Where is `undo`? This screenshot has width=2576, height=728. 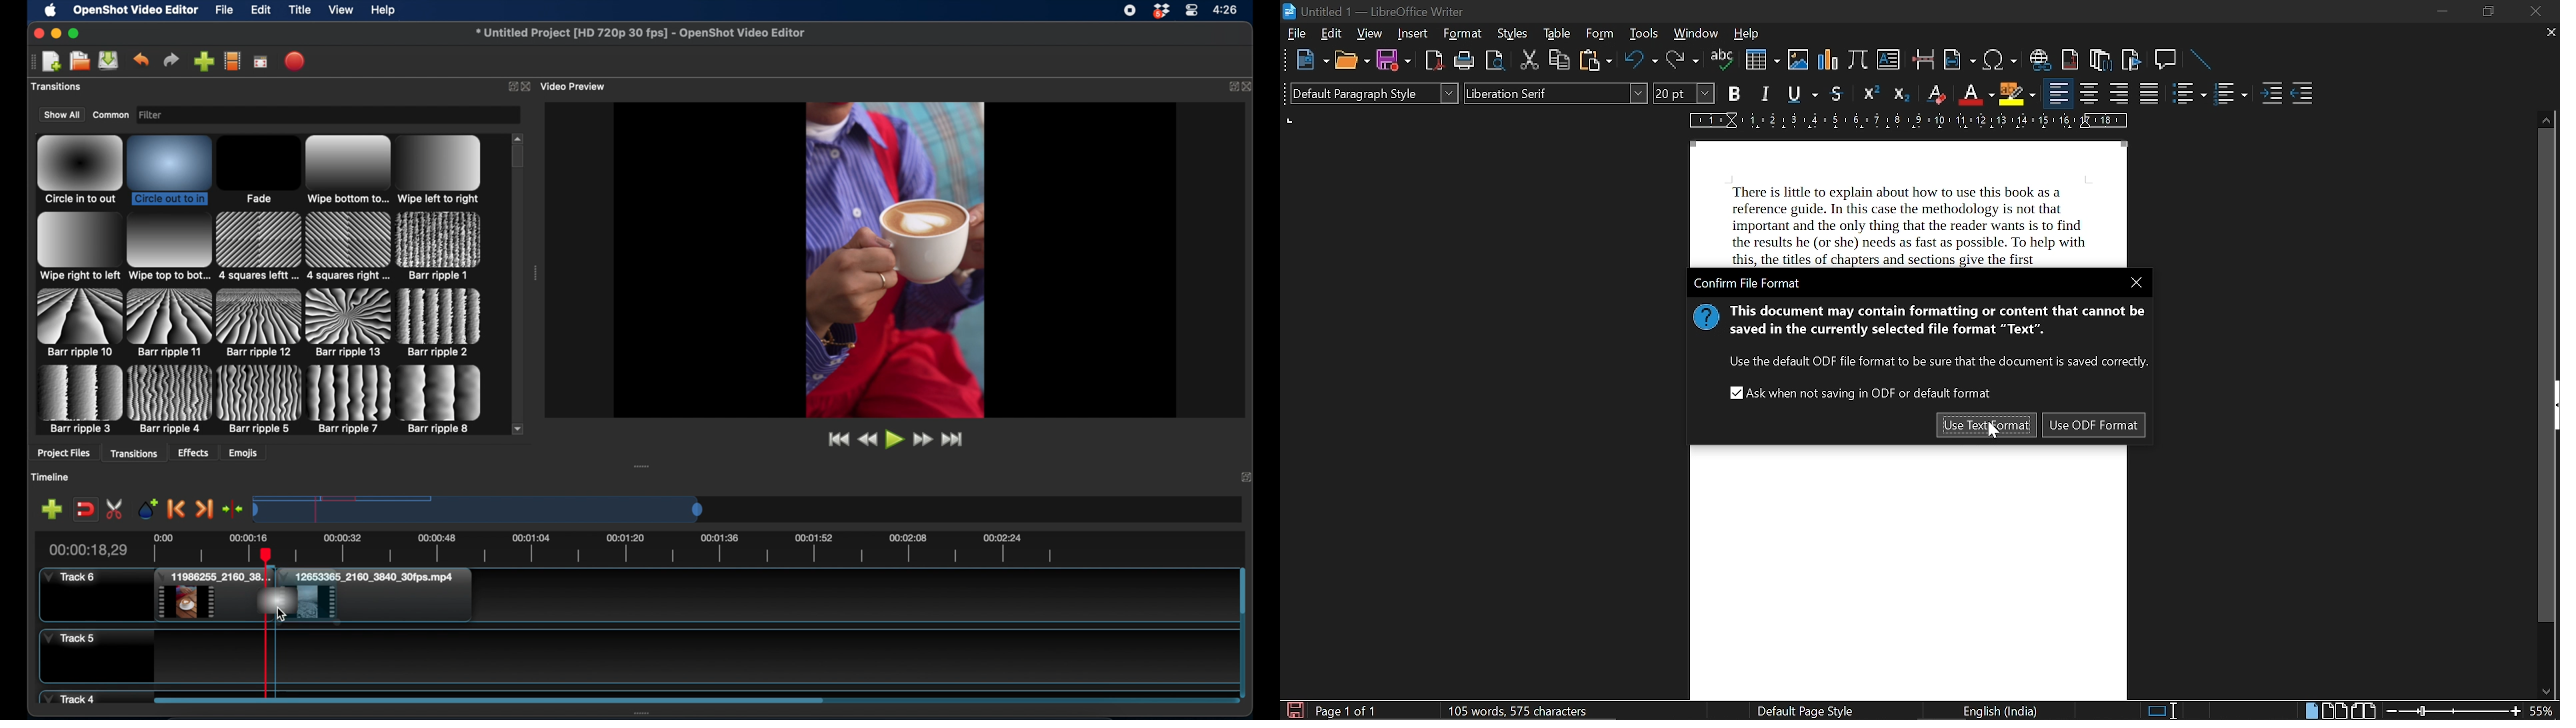
undo is located at coordinates (1641, 61).